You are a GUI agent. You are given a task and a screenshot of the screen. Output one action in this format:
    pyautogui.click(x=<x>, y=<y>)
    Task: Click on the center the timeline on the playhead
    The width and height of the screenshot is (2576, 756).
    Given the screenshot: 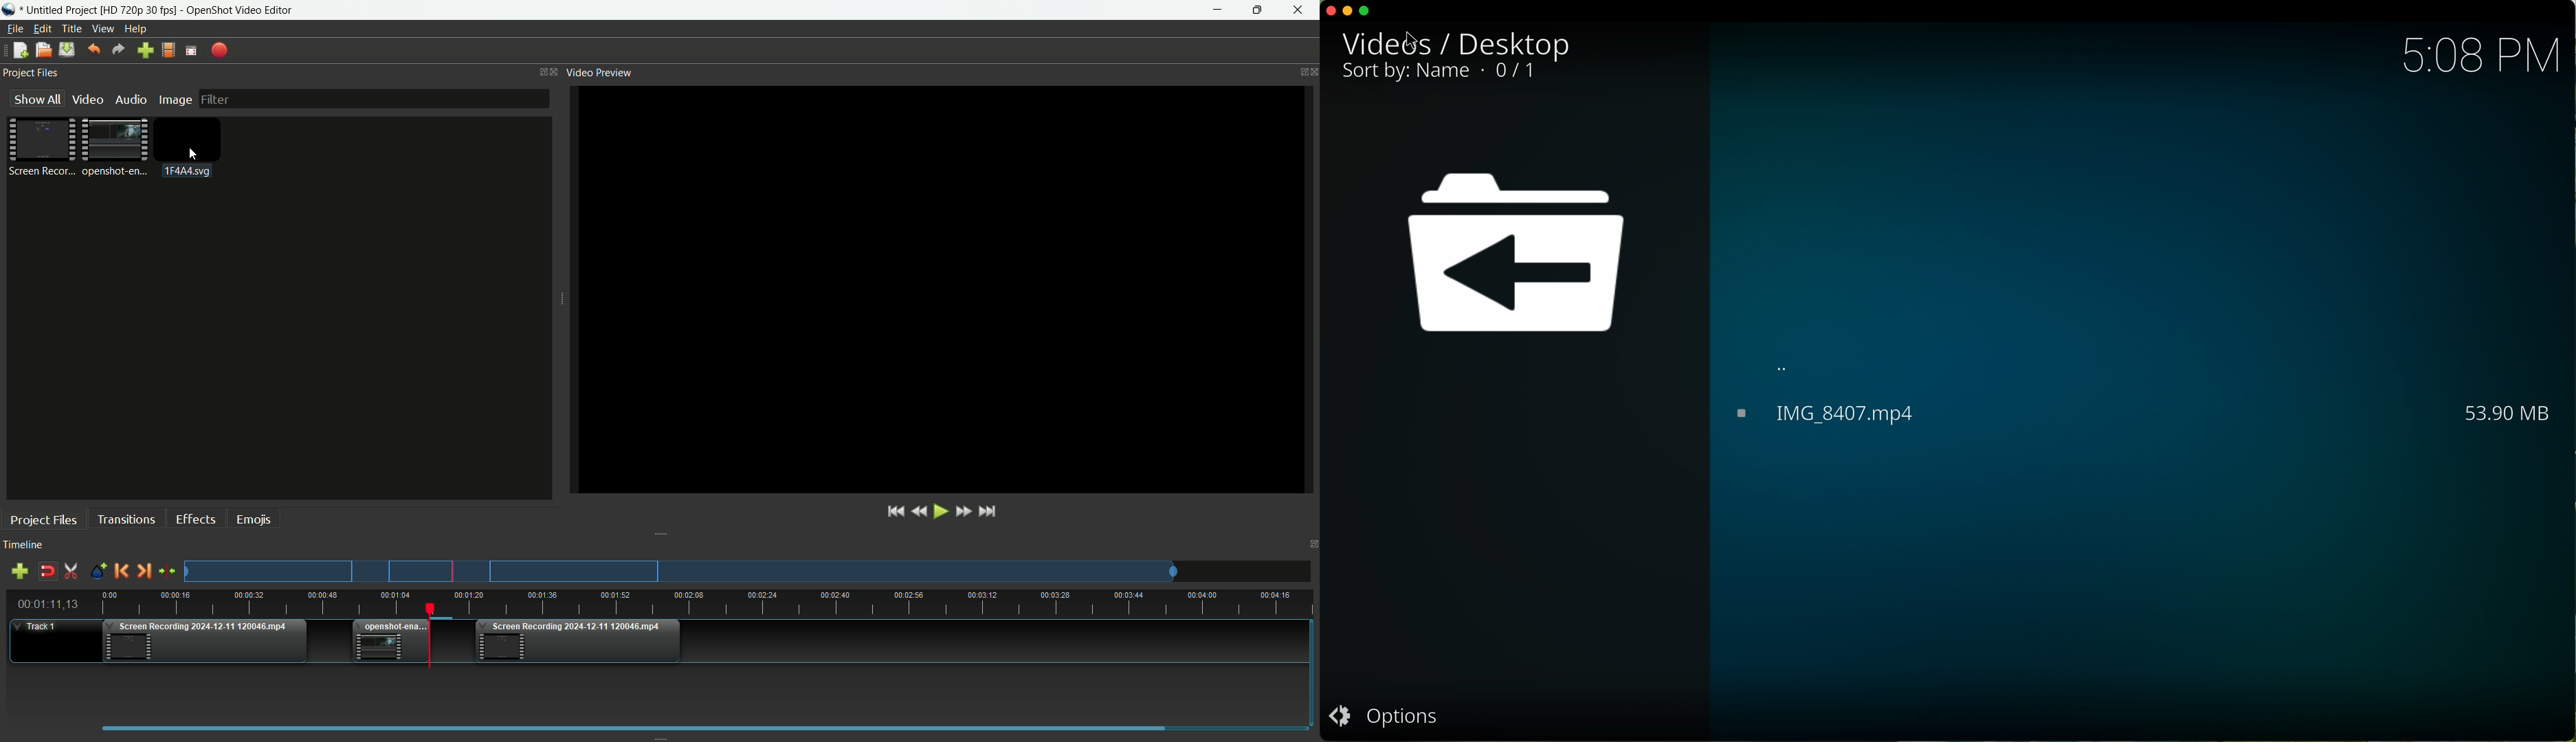 What is the action you would take?
    pyautogui.click(x=168, y=572)
    